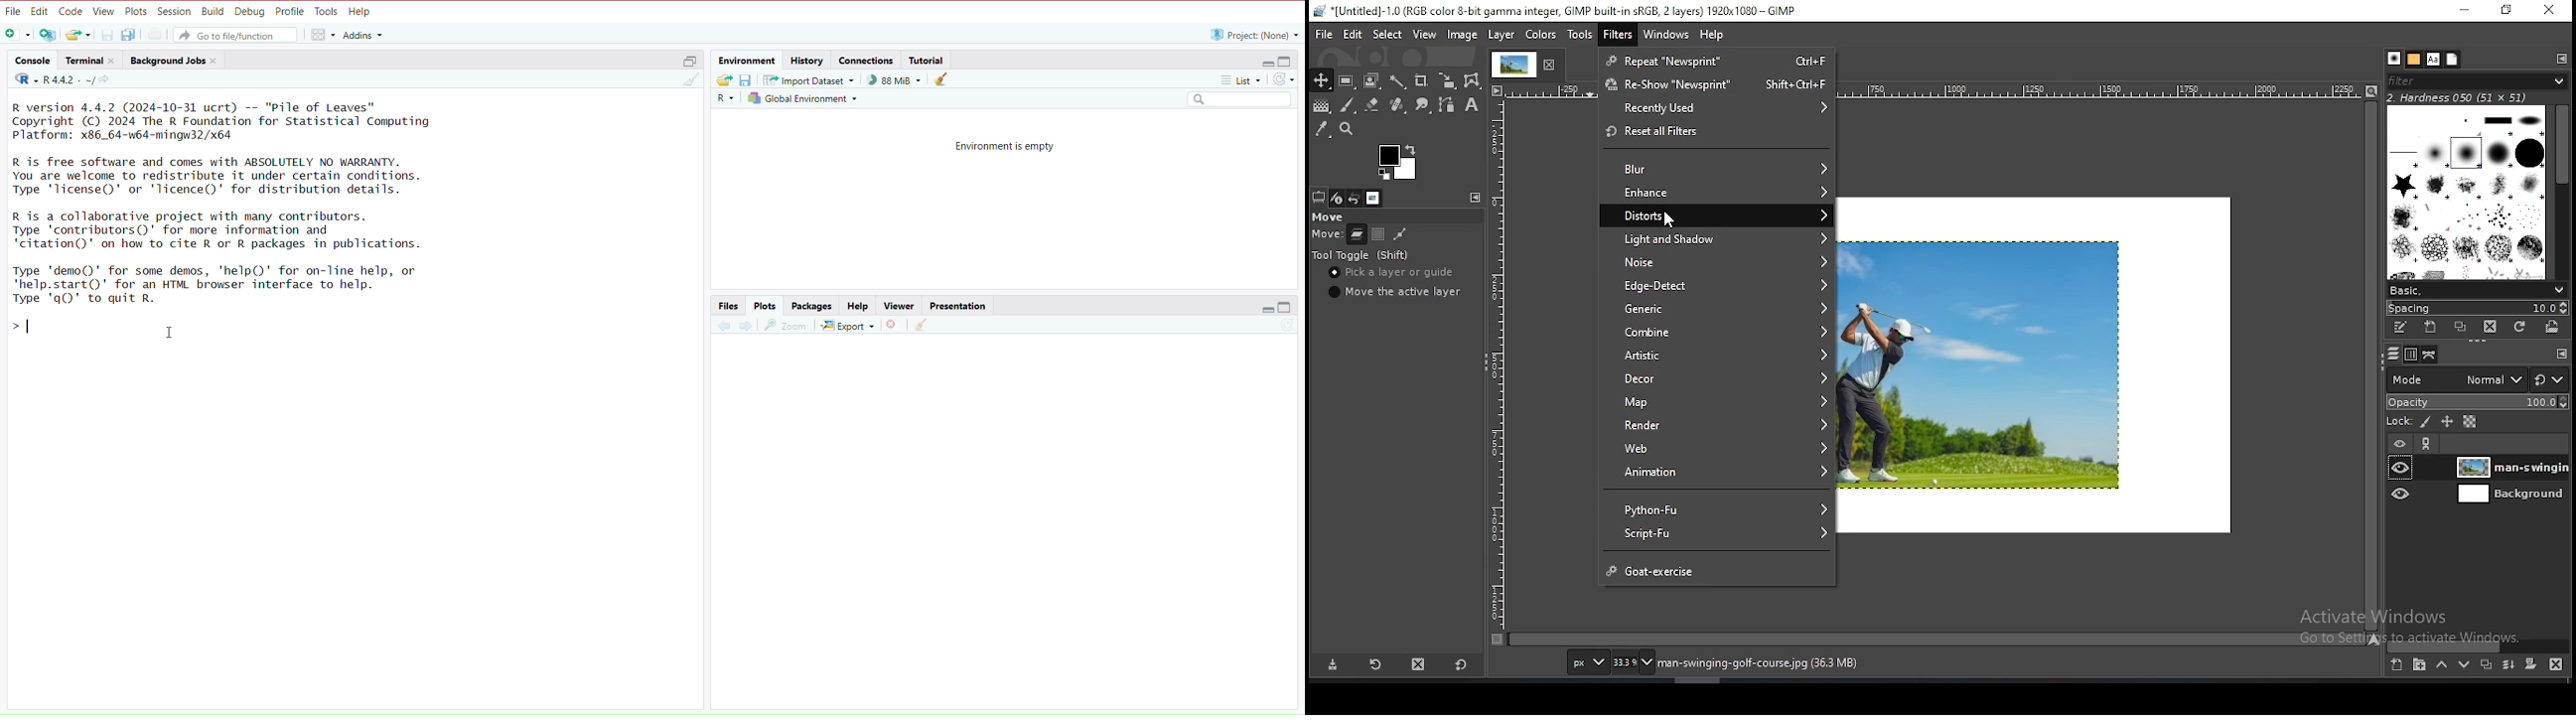  What do you see at coordinates (724, 324) in the screenshot?
I see `Previous plot` at bounding box center [724, 324].